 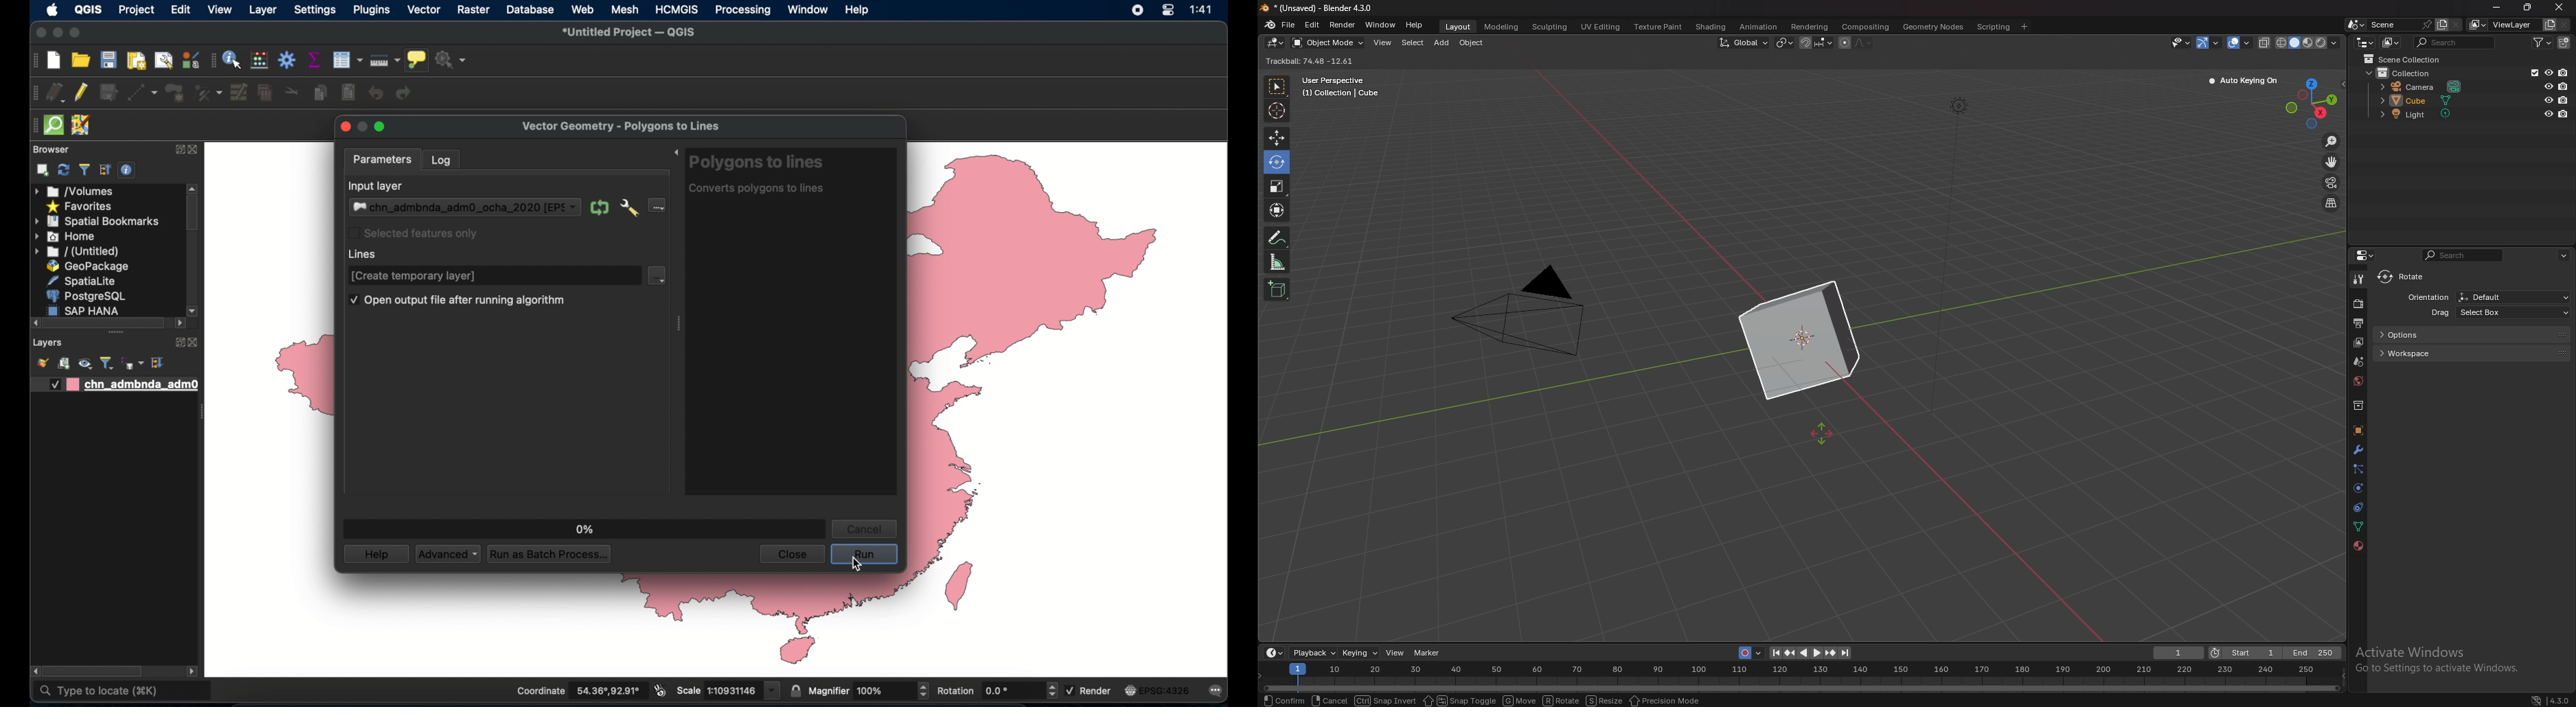 I want to click on zoom, so click(x=2332, y=141).